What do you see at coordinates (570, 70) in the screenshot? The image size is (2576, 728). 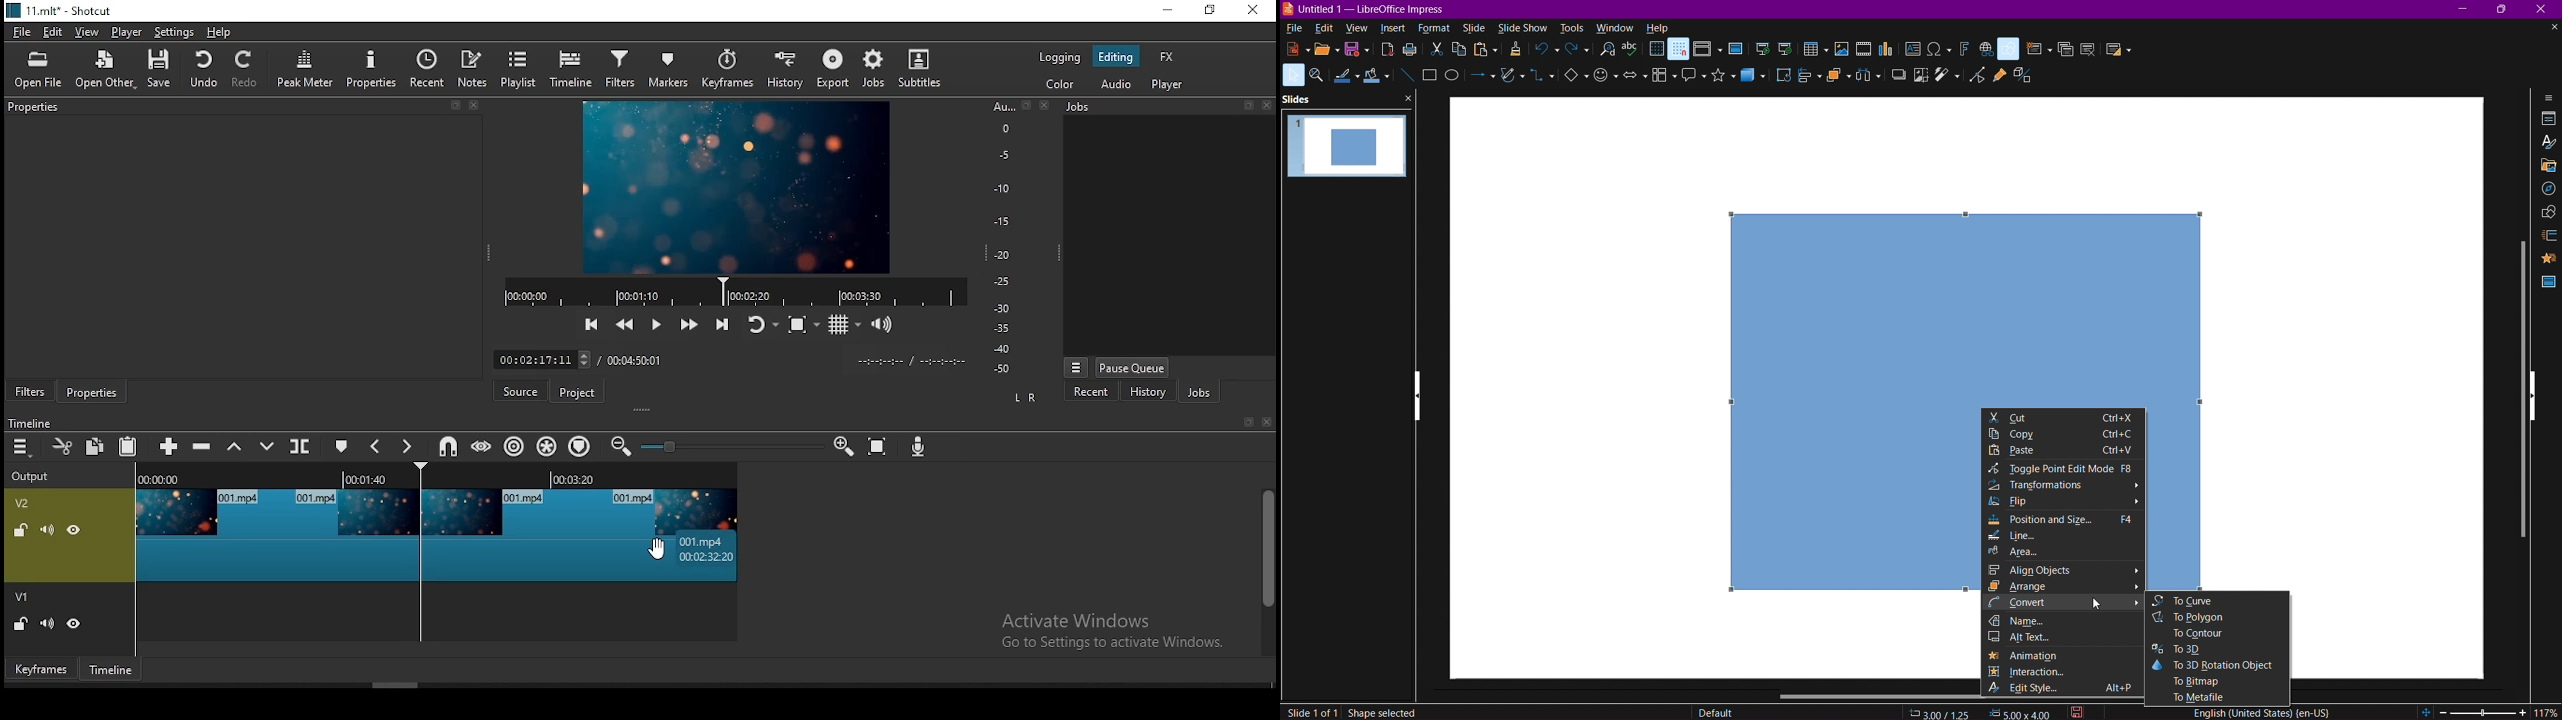 I see `timeline` at bounding box center [570, 70].